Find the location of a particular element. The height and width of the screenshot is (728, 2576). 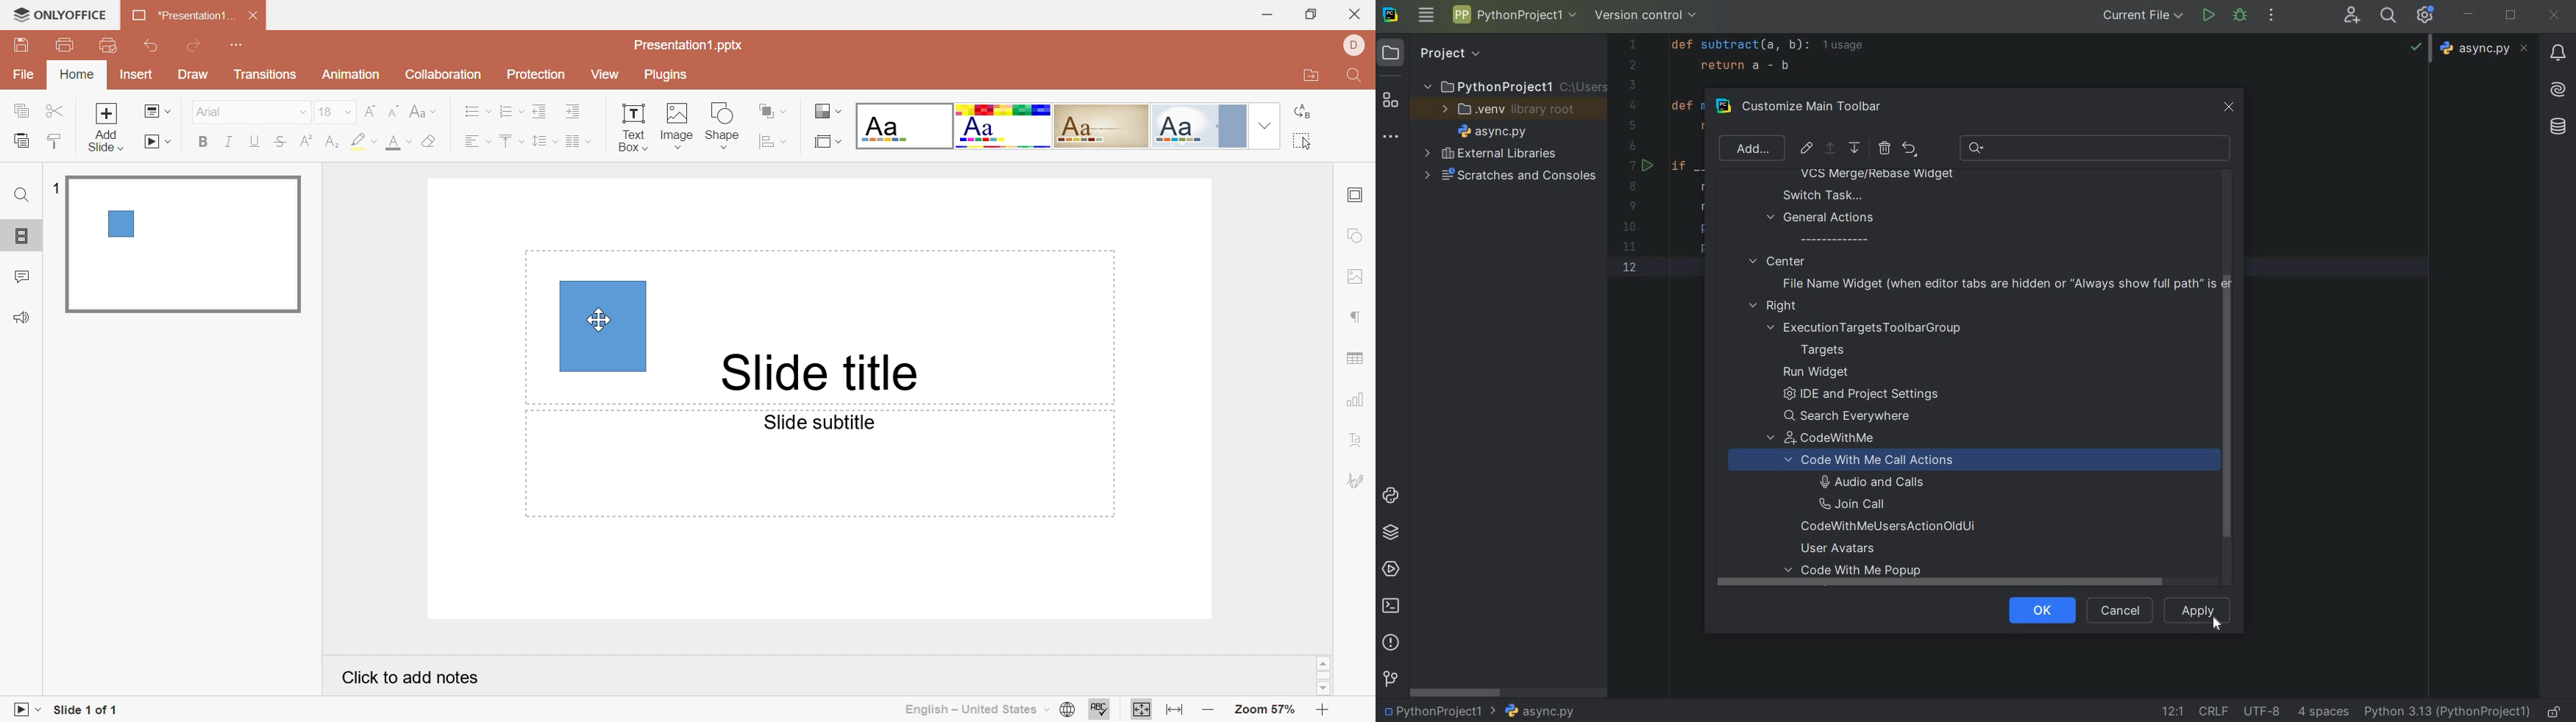

Close is located at coordinates (1356, 14).